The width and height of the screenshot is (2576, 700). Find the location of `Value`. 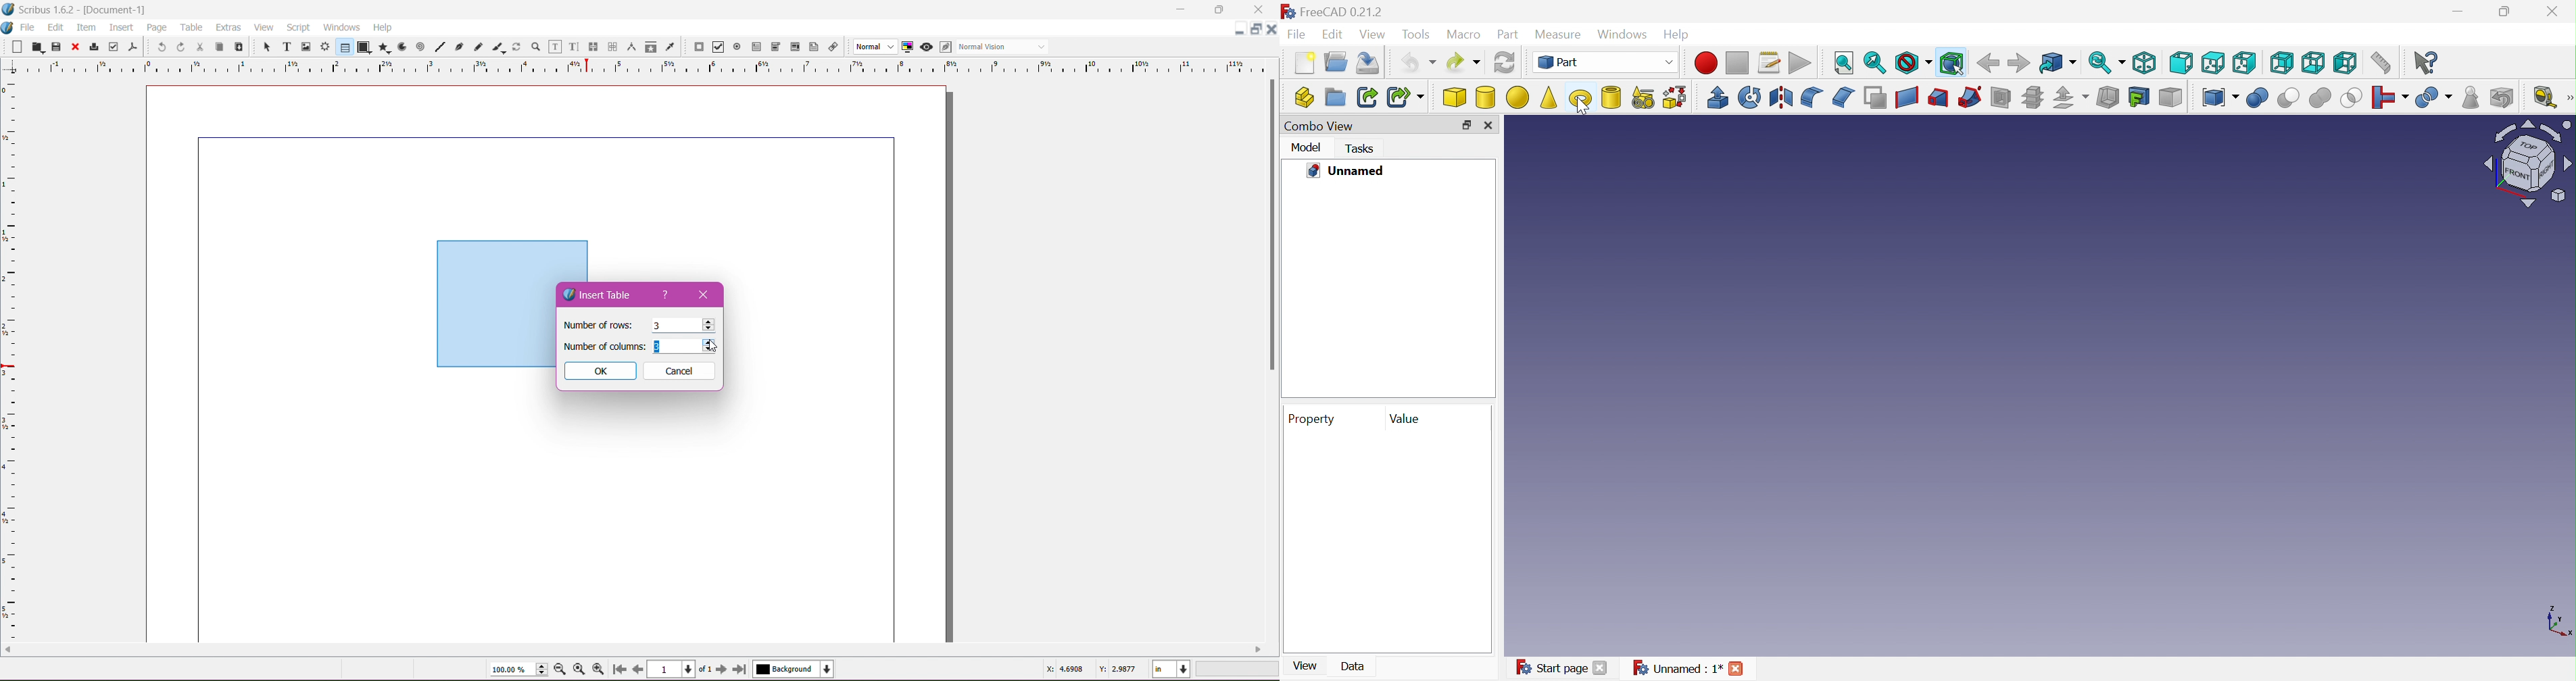

Value is located at coordinates (1404, 418).